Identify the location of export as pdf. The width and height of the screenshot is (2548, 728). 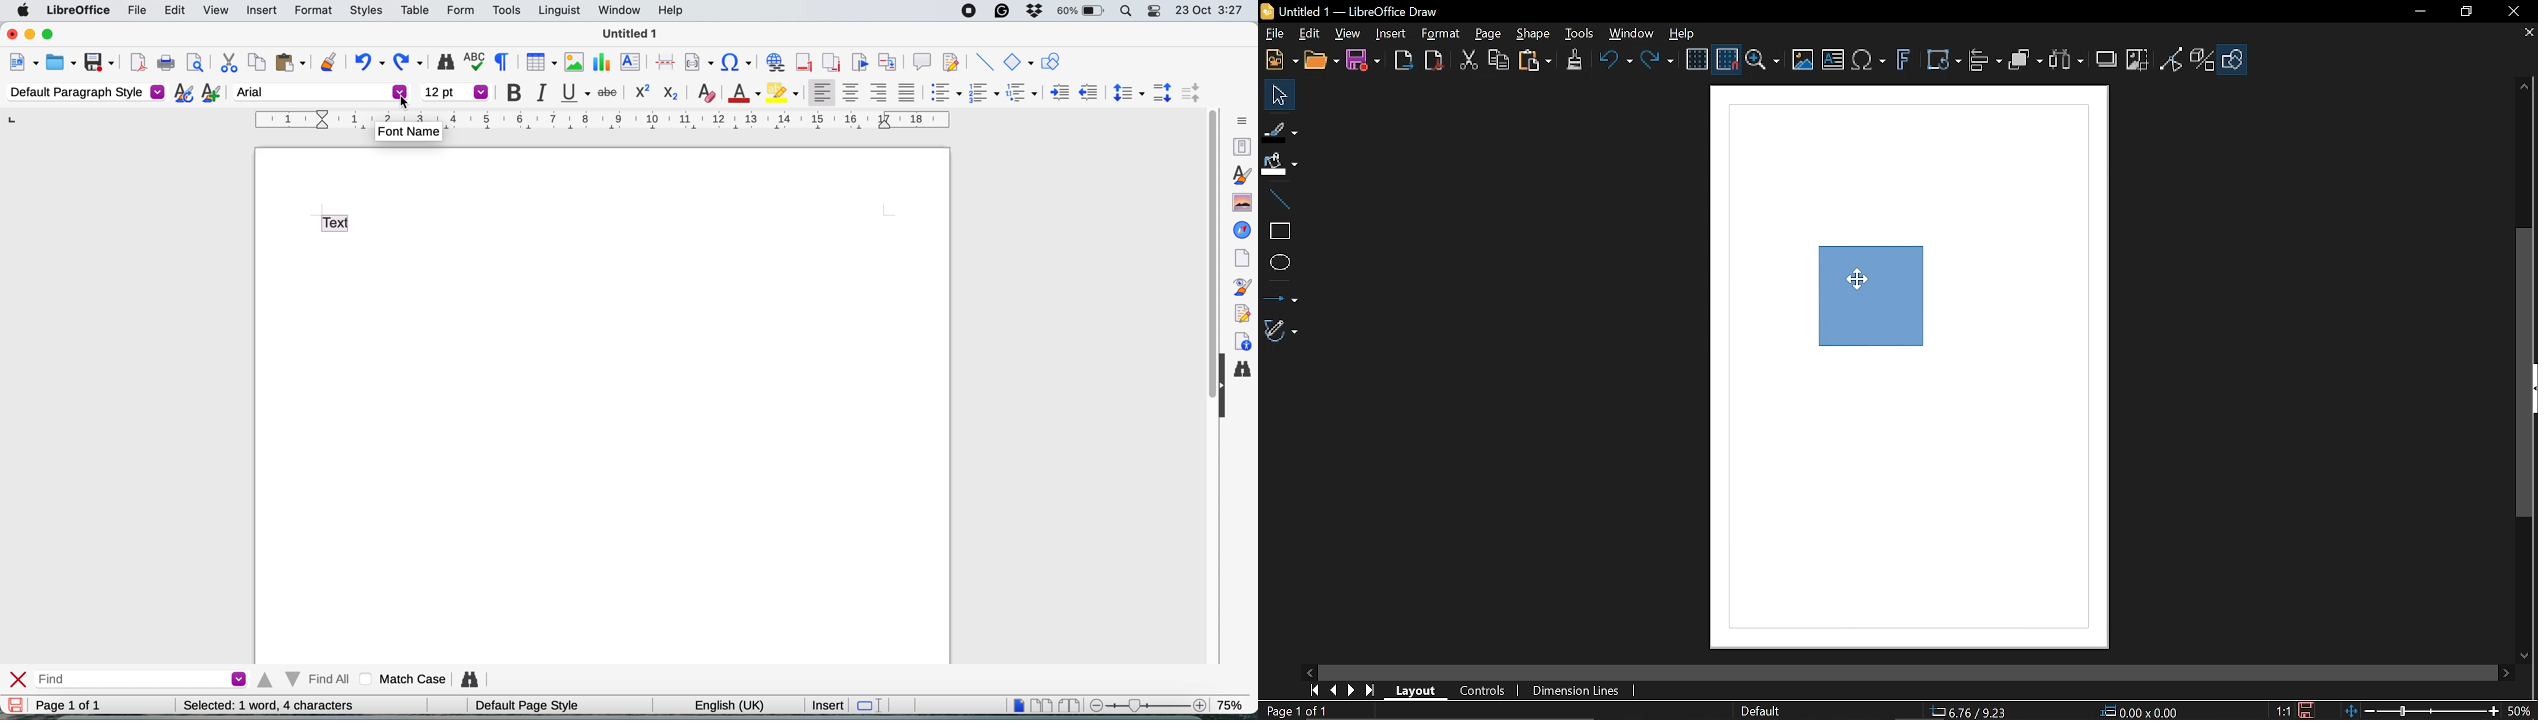
(135, 63).